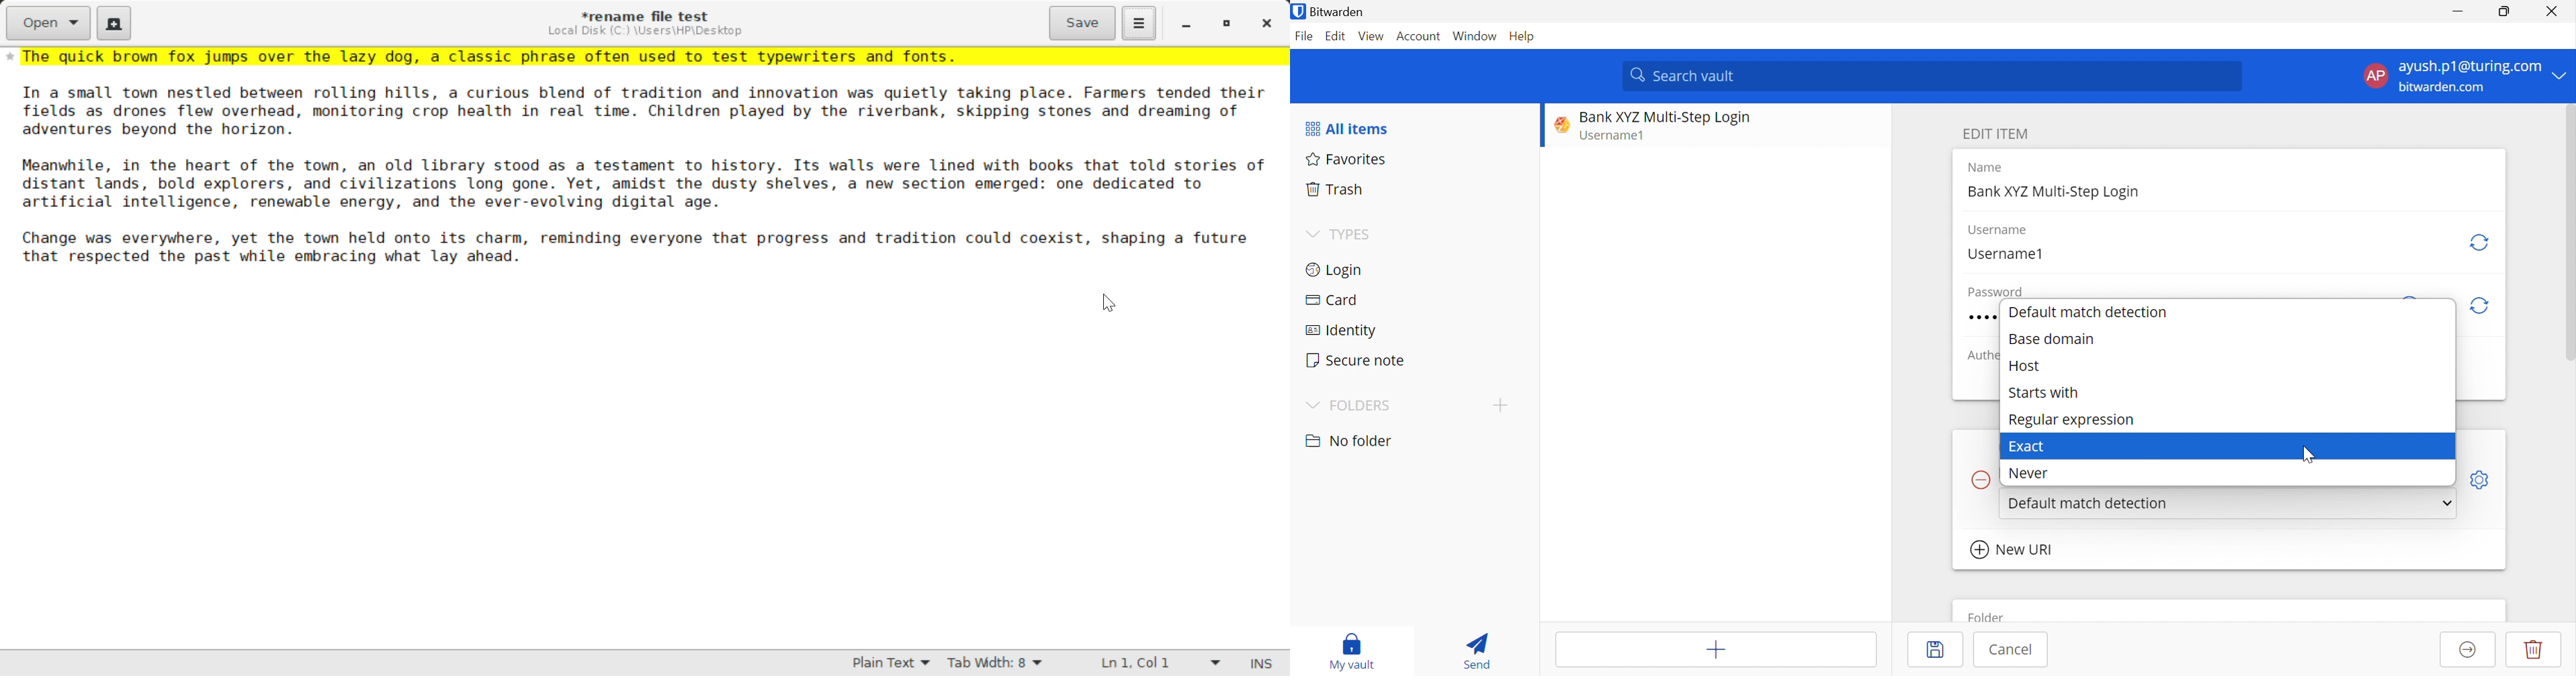 This screenshot has height=700, width=2576. I want to click on Restore Down, so click(2505, 9).